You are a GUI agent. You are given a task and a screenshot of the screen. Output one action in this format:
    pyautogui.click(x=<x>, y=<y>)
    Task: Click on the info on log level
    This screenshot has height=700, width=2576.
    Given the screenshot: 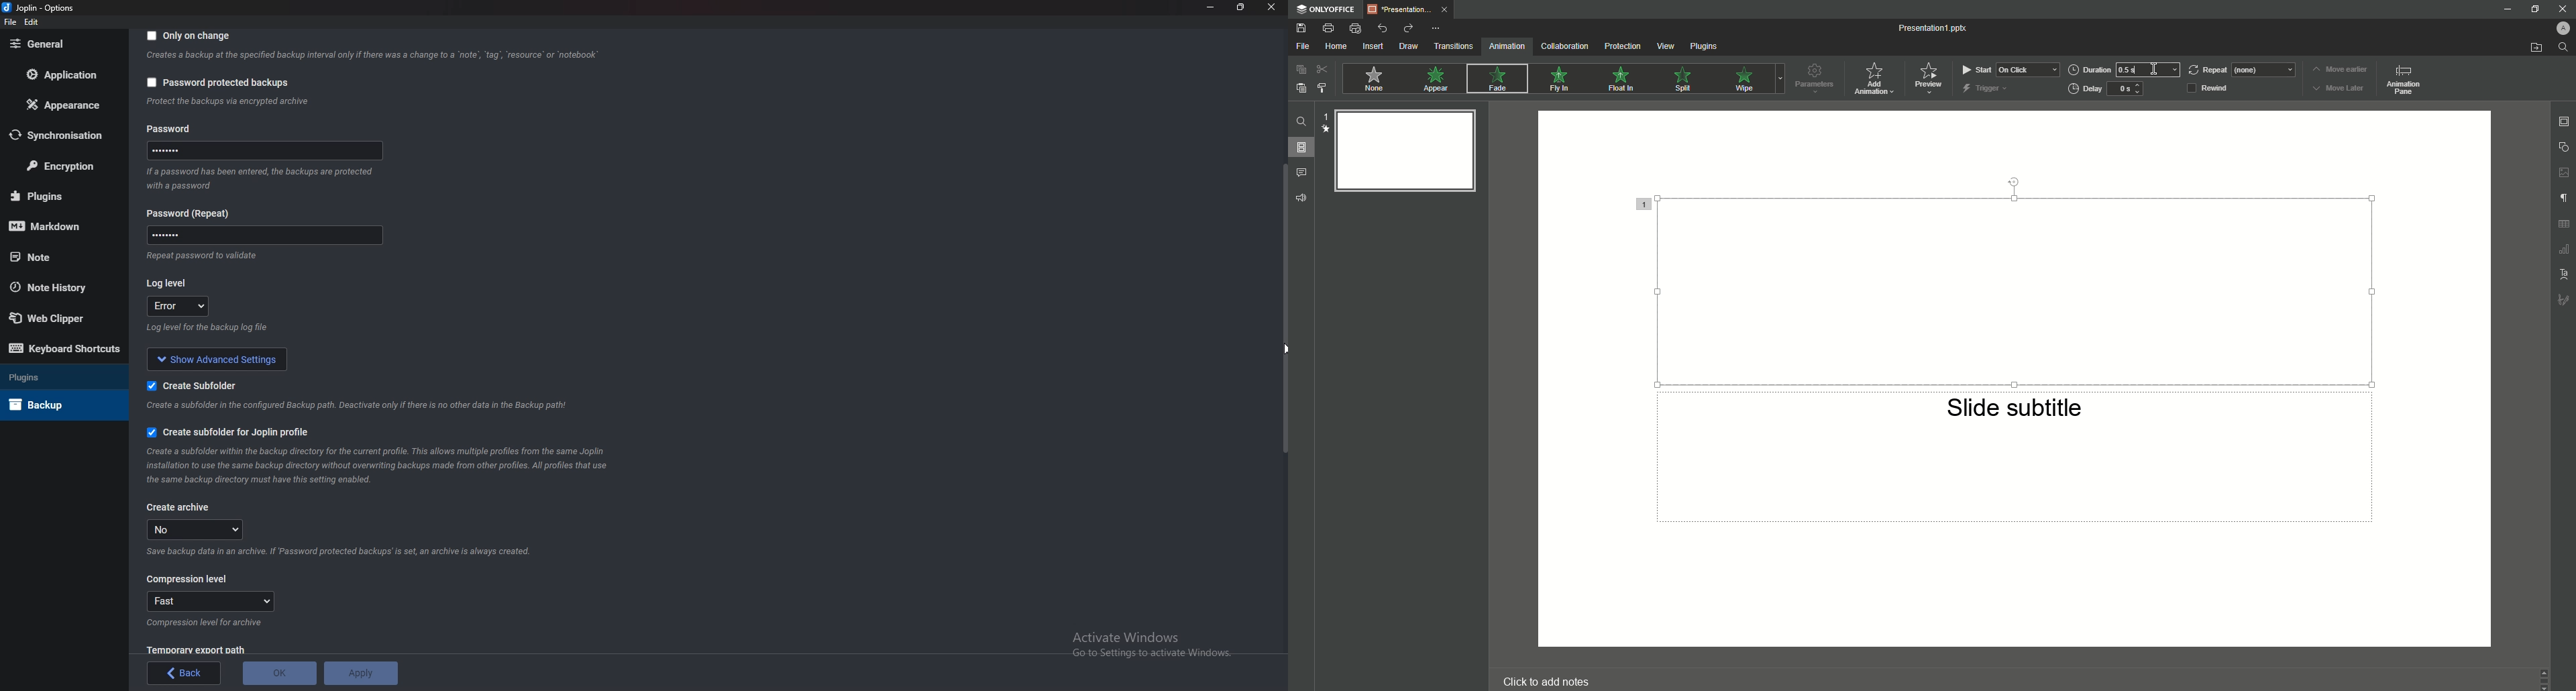 What is the action you would take?
    pyautogui.click(x=209, y=328)
    